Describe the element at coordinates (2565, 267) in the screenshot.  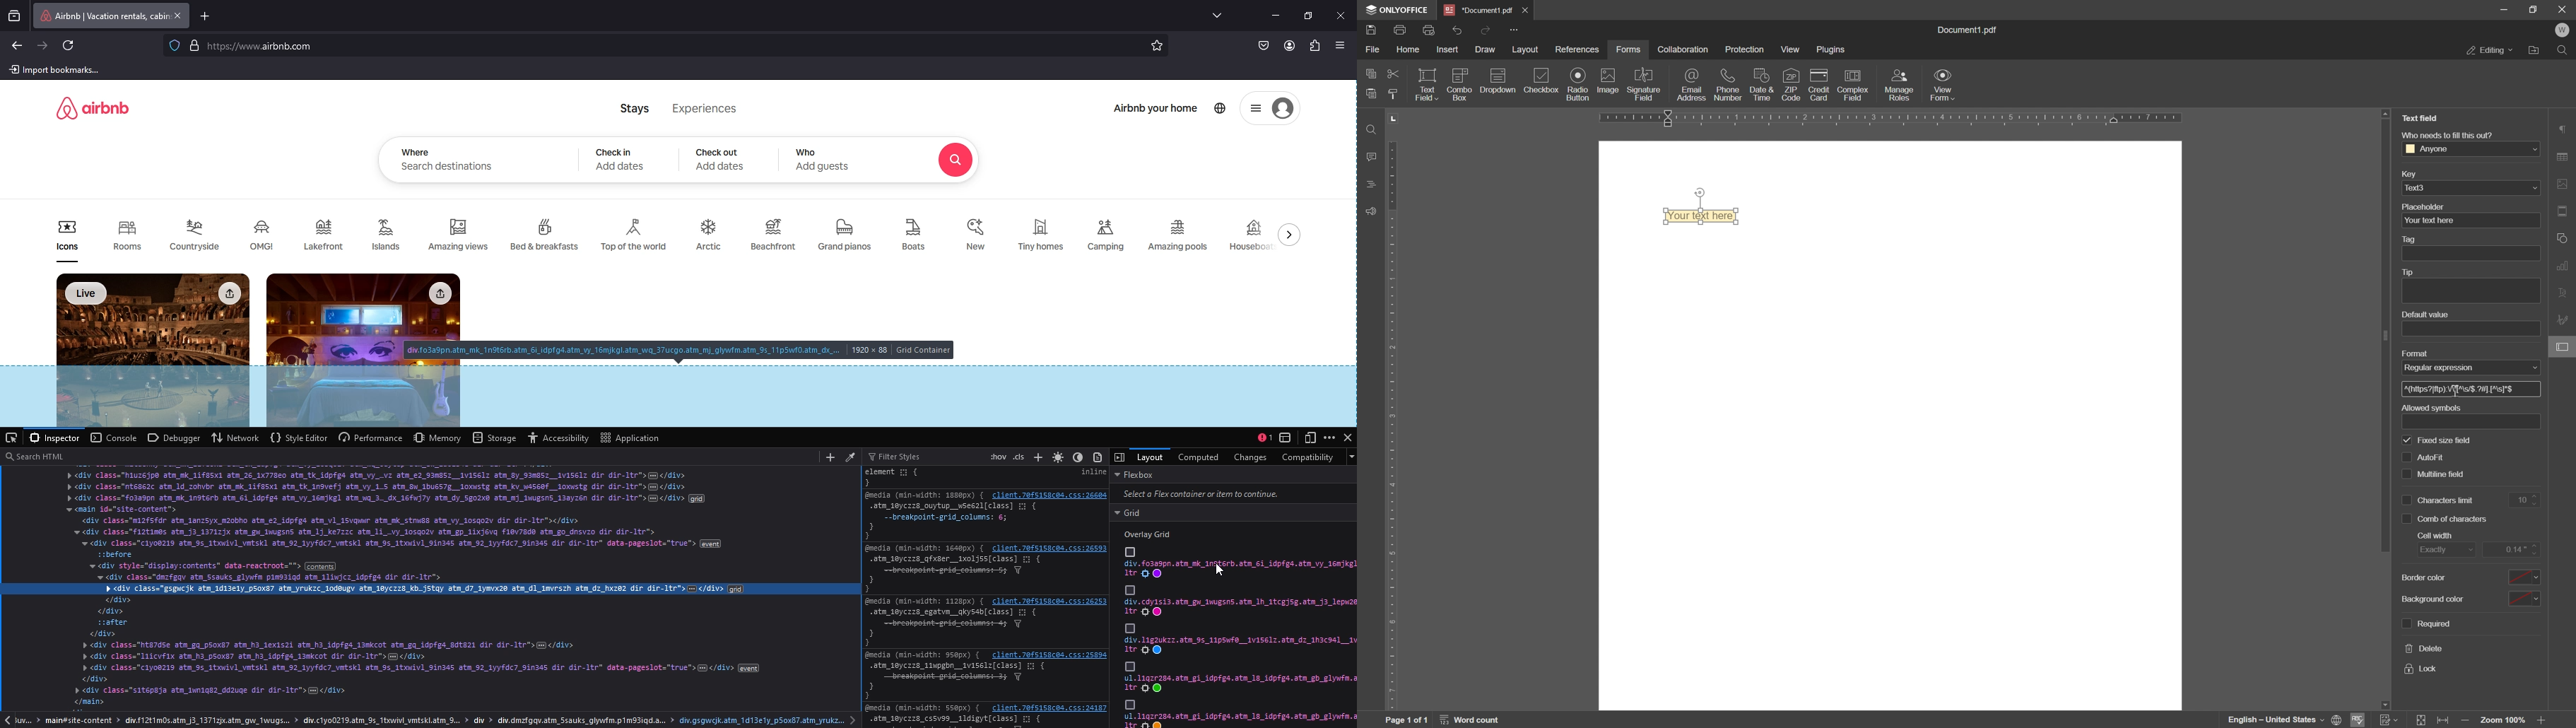
I see `chart settings` at that location.